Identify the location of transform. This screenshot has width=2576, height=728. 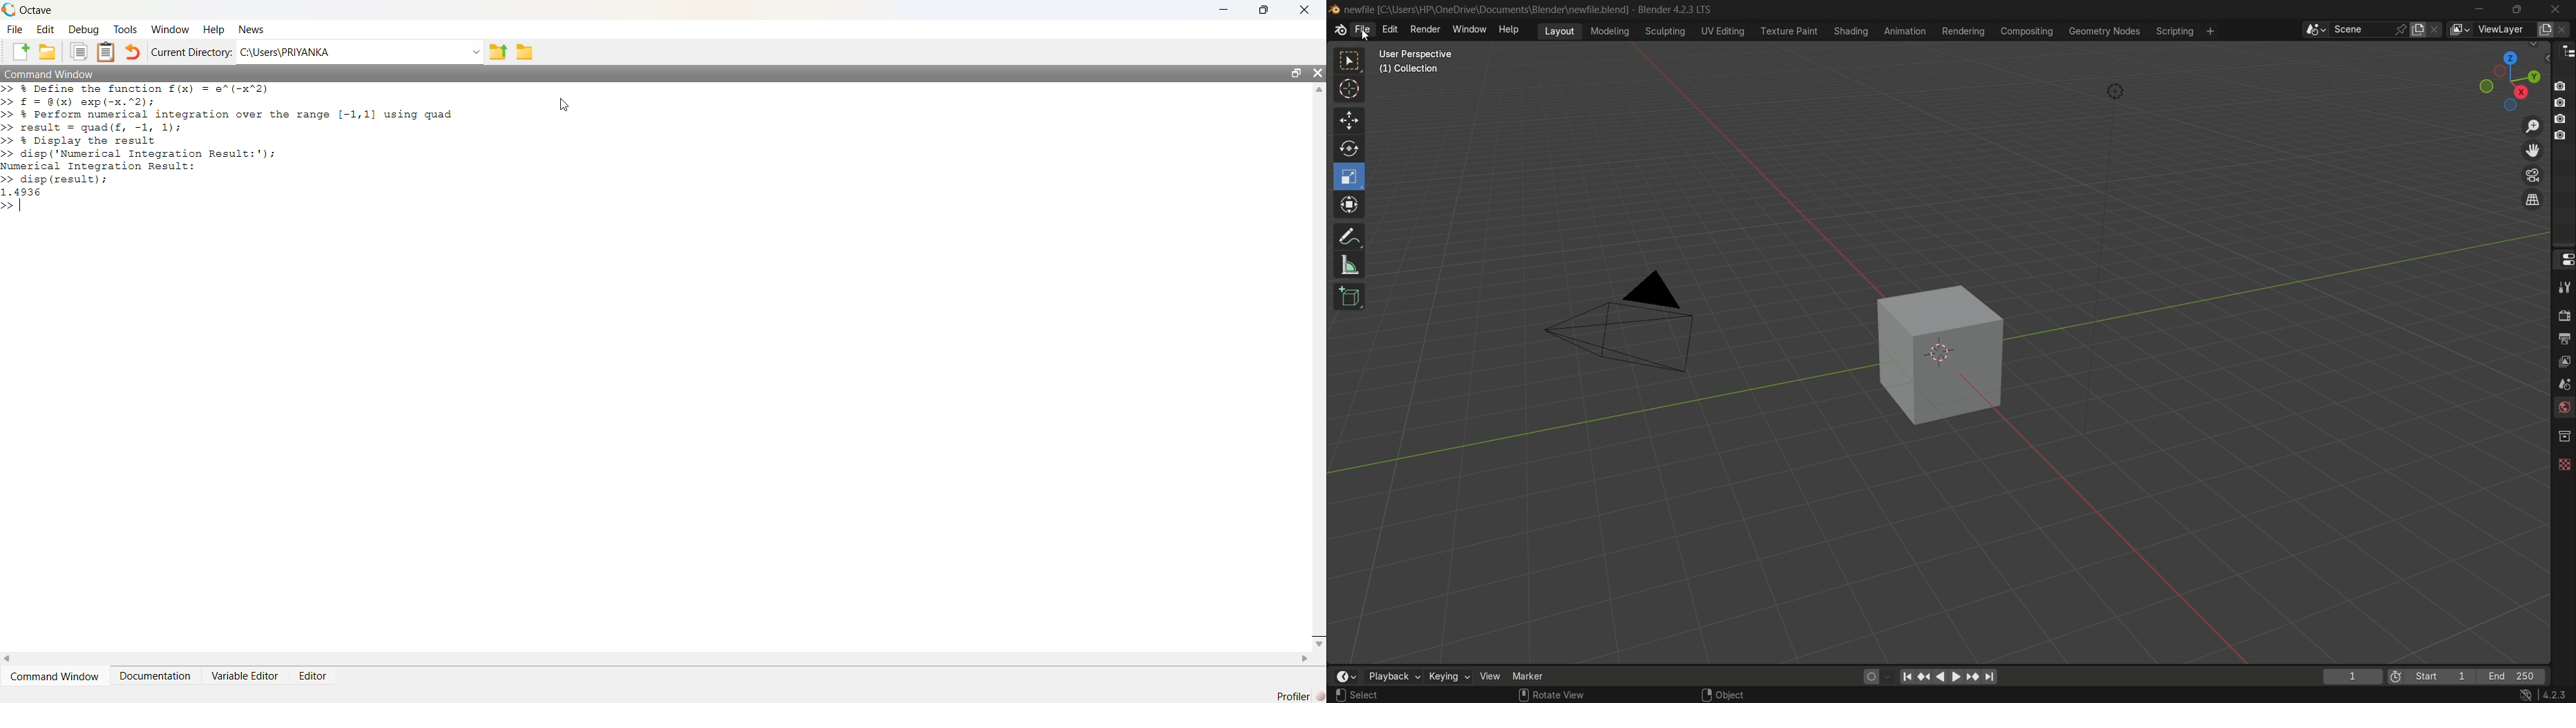
(1350, 206).